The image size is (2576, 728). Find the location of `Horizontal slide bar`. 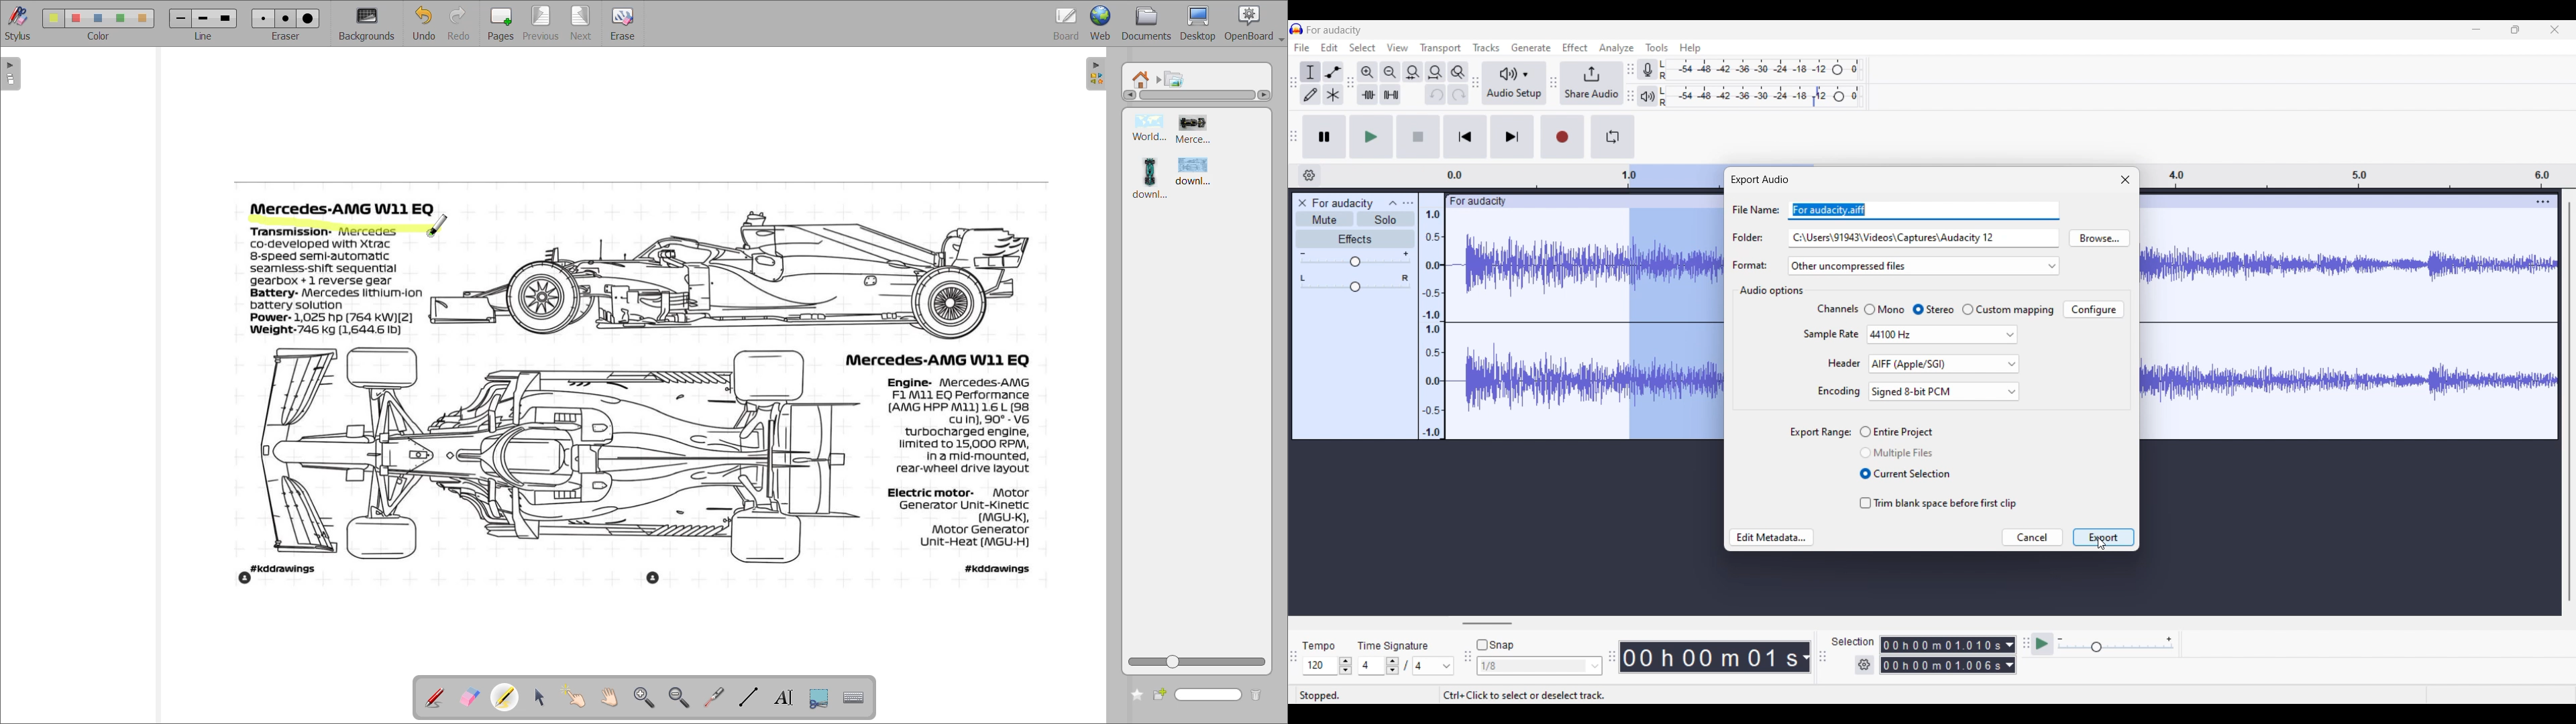

Horizontal slide bar is located at coordinates (1487, 623).